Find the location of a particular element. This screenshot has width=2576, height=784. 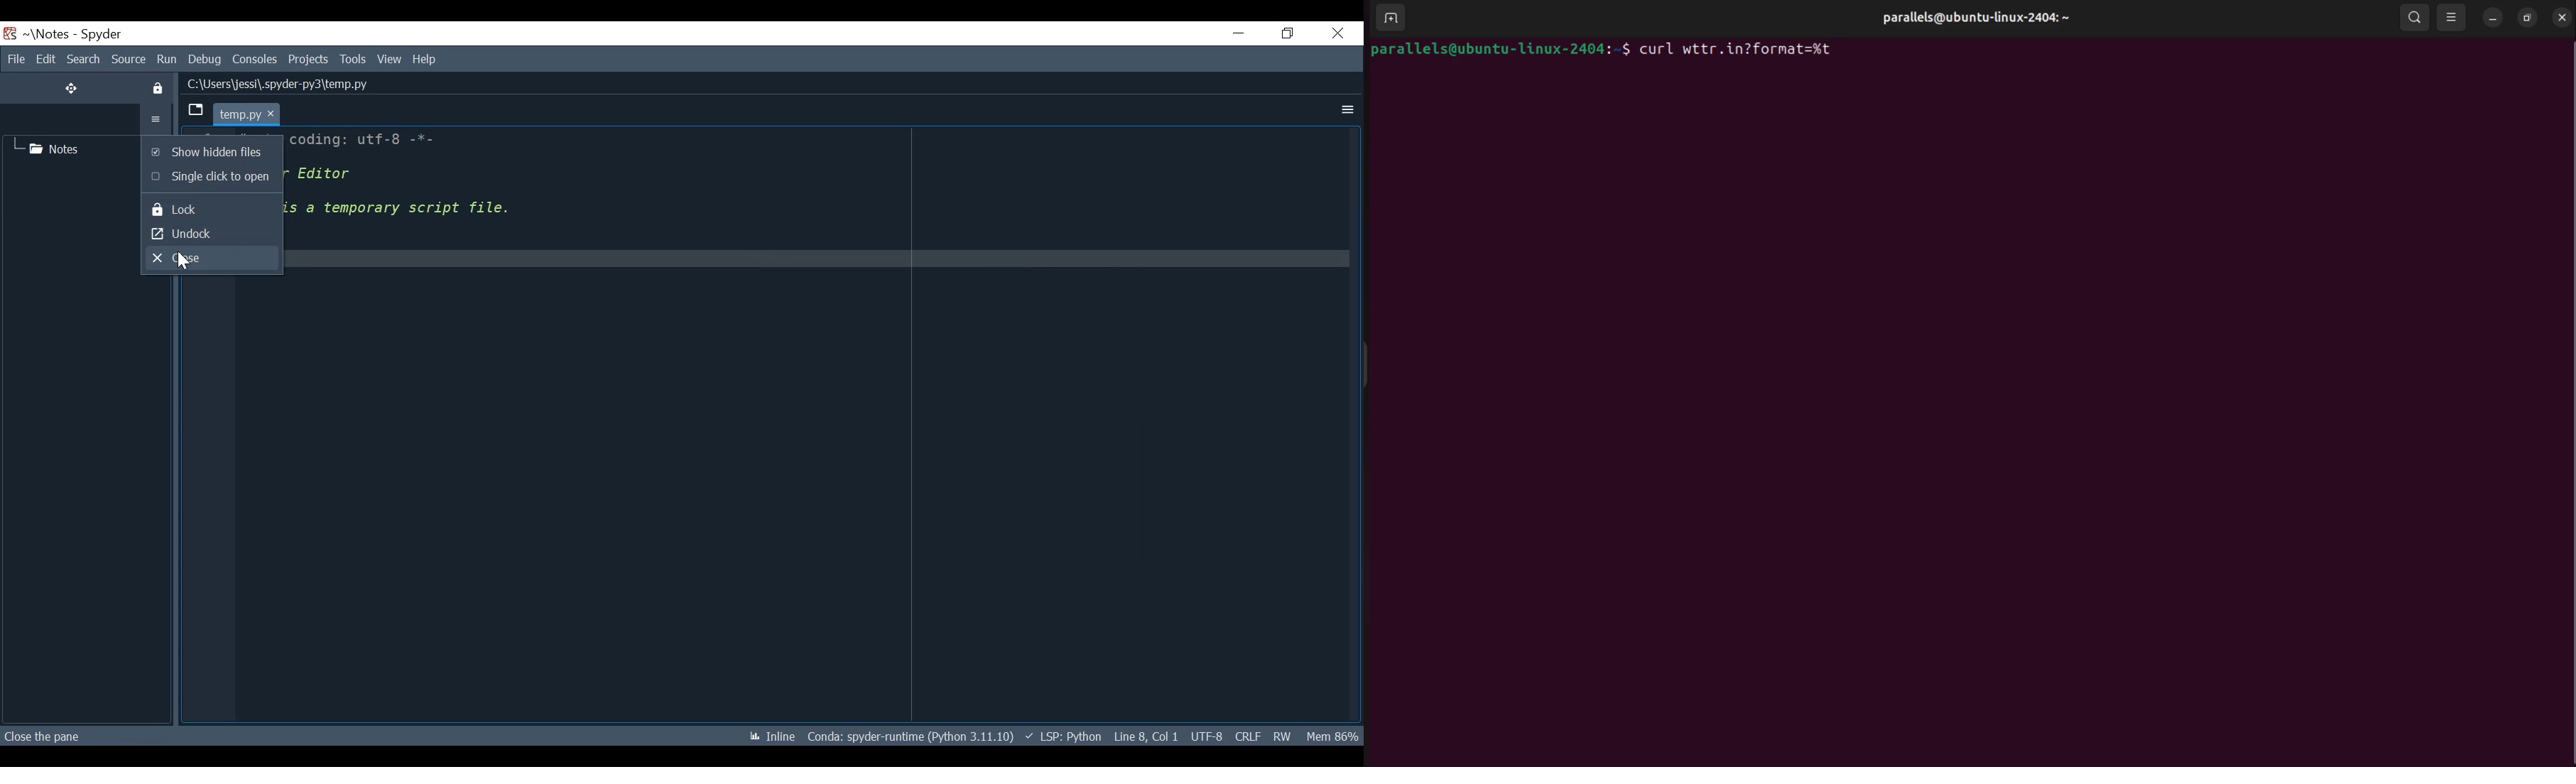

lock is located at coordinates (159, 89).